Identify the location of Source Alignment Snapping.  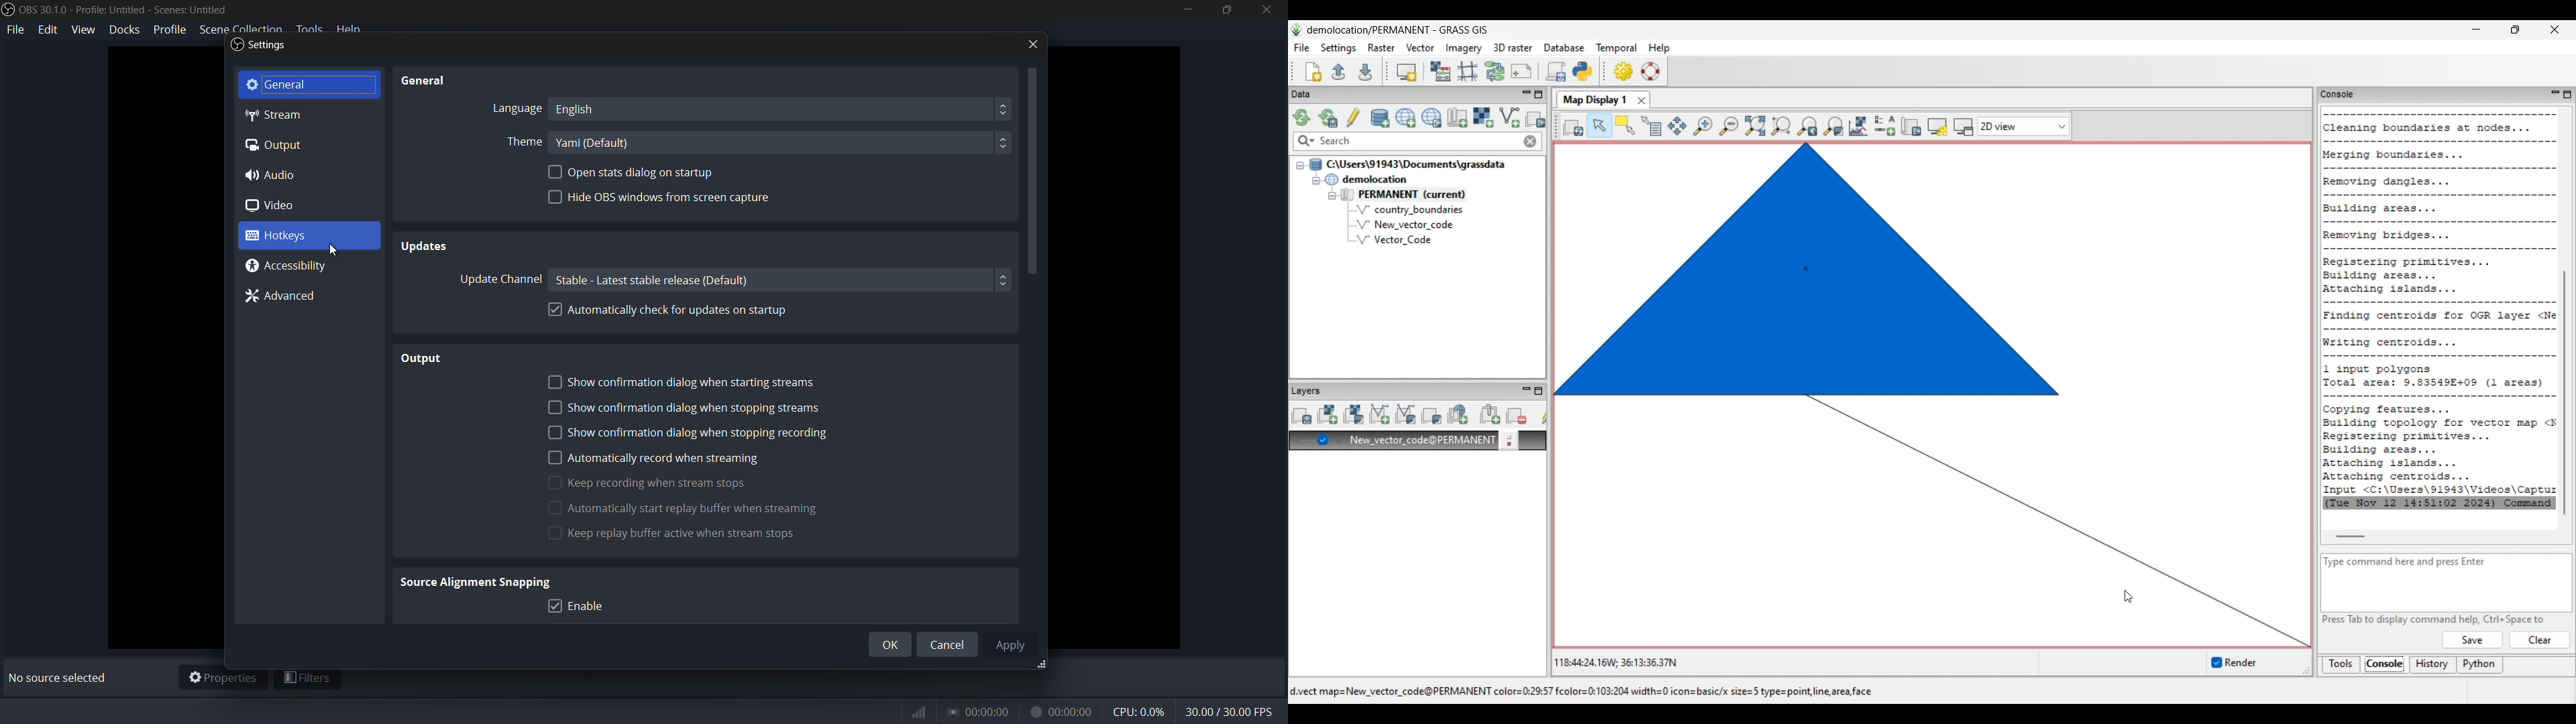
(476, 583).